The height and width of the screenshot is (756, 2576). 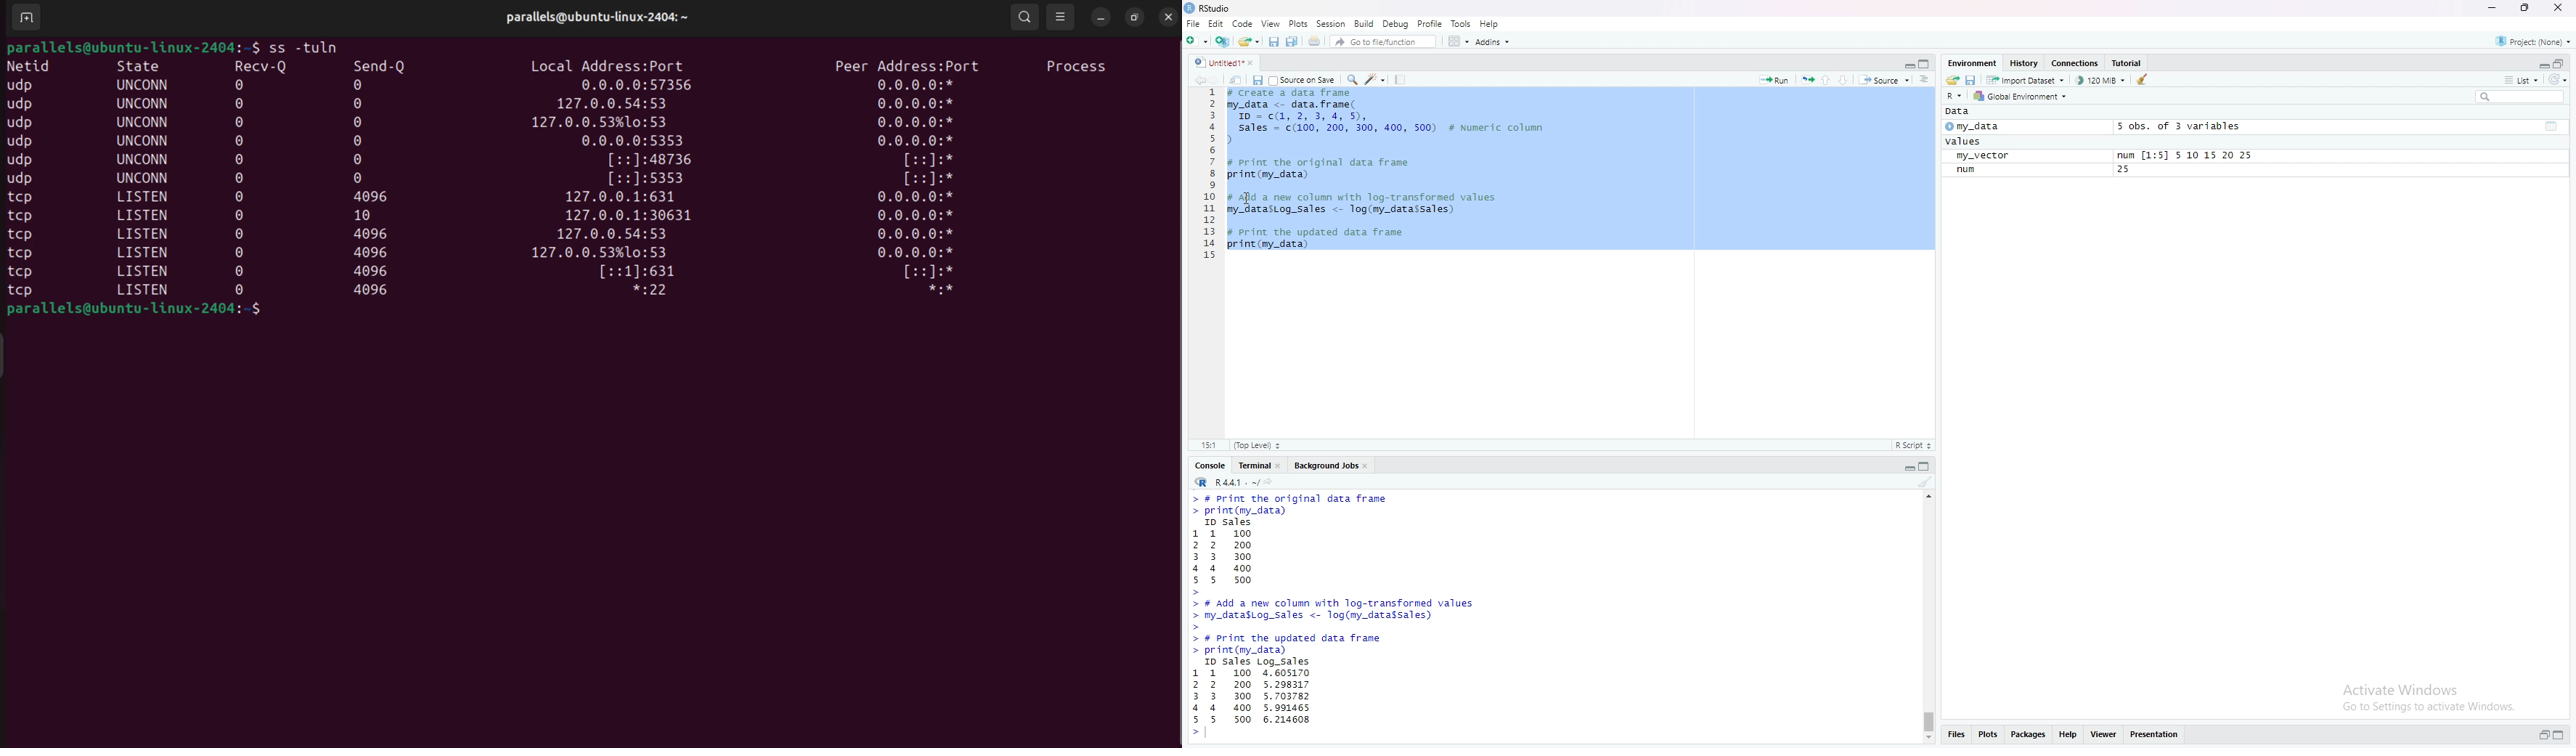 I want to click on 0, so click(x=365, y=85).